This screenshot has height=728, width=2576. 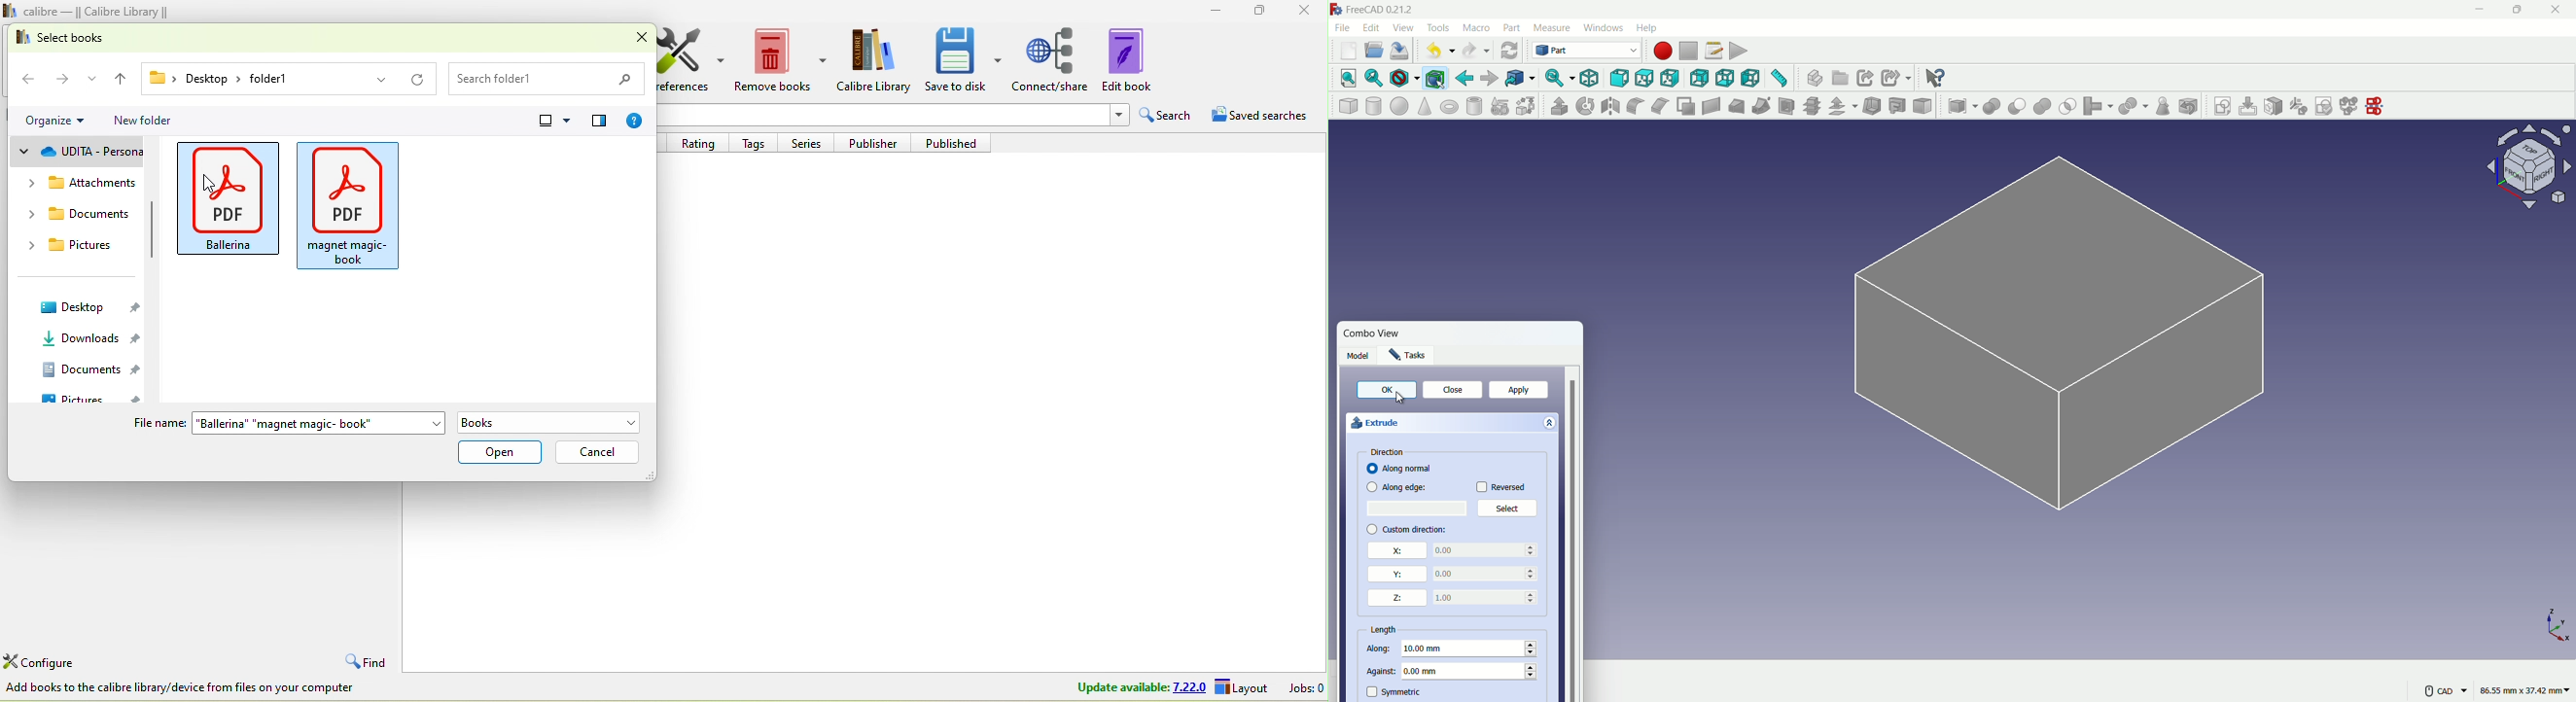 I want to click on publisher, so click(x=879, y=142).